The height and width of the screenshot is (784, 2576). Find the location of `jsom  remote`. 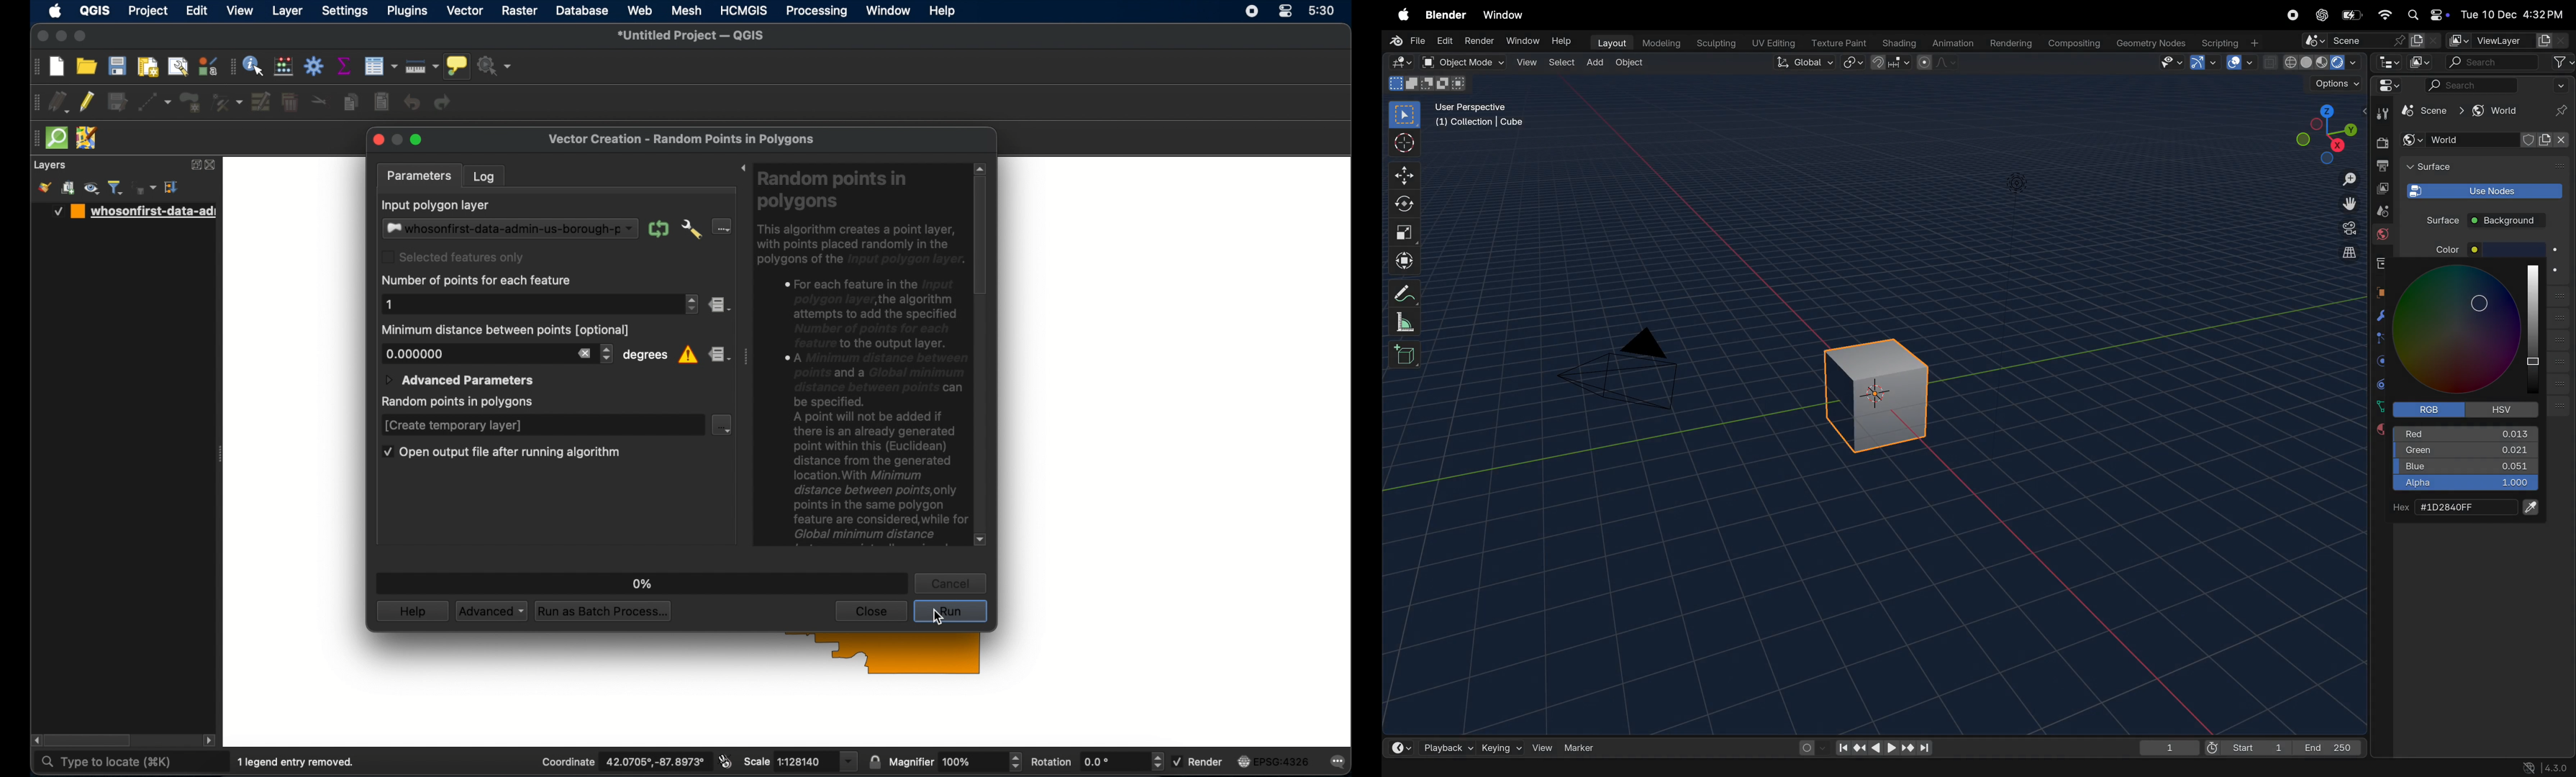

jsom  remote is located at coordinates (87, 138).